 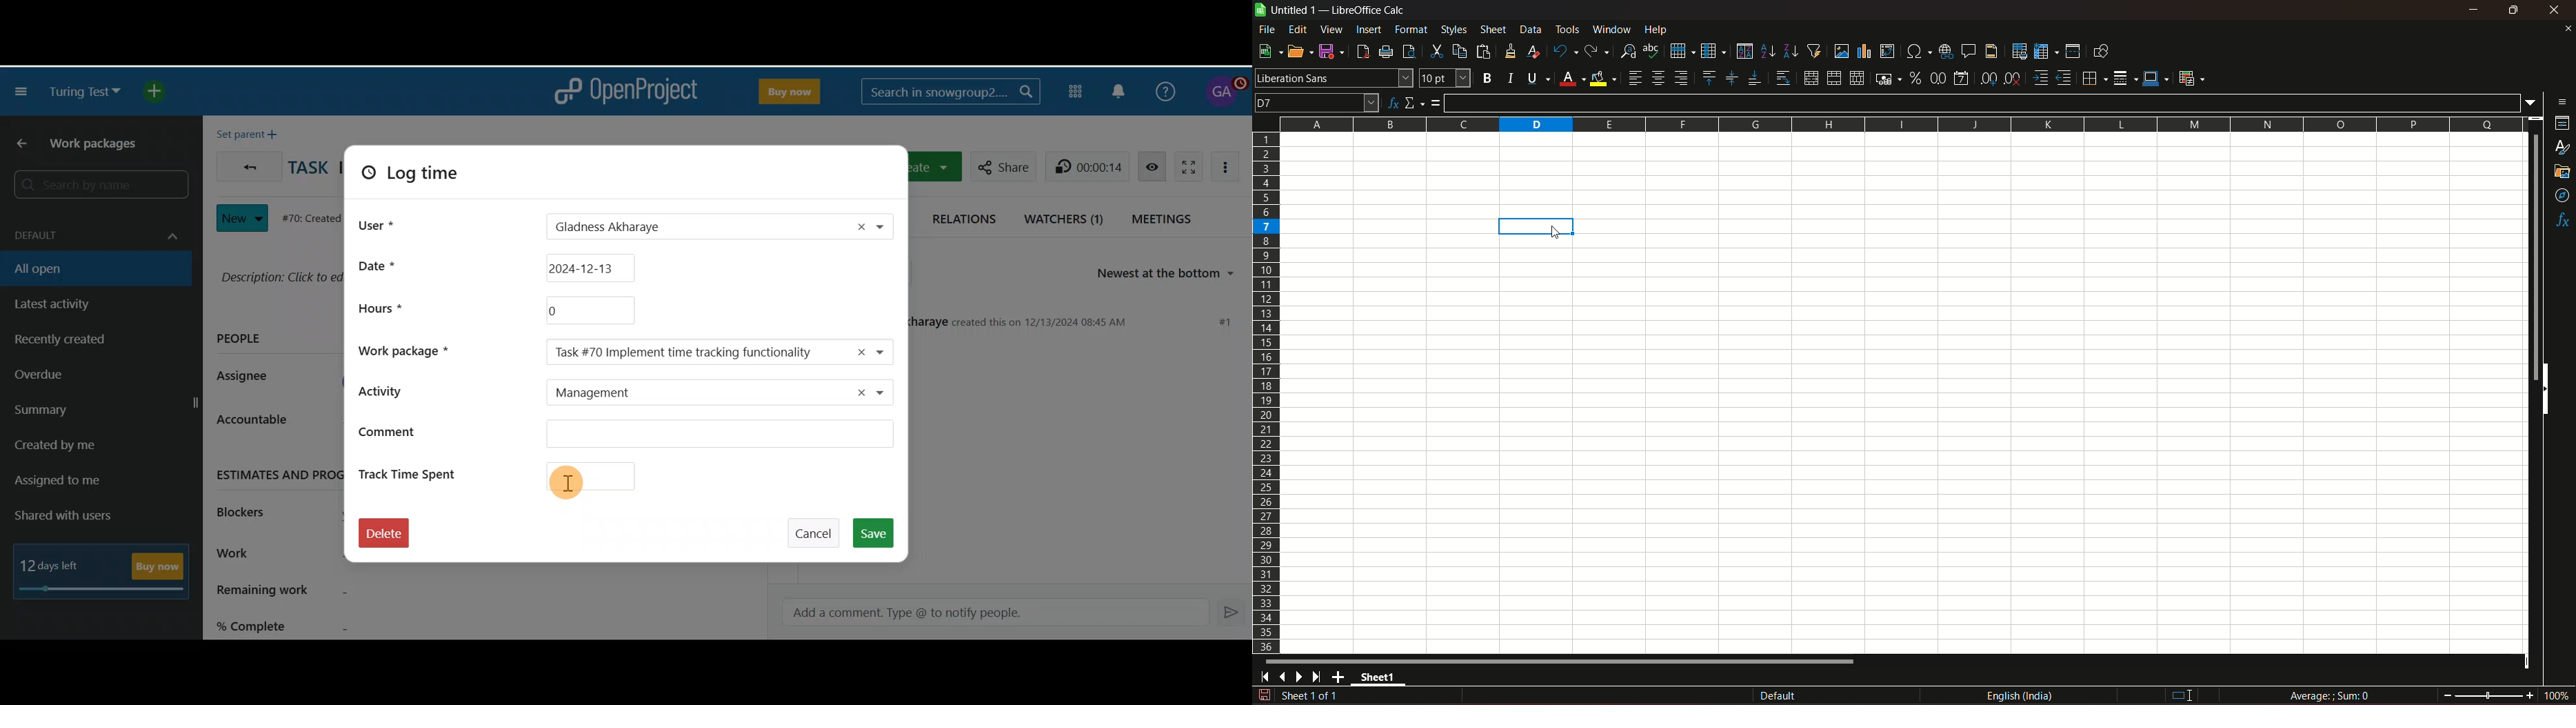 What do you see at coordinates (1331, 30) in the screenshot?
I see `view` at bounding box center [1331, 30].